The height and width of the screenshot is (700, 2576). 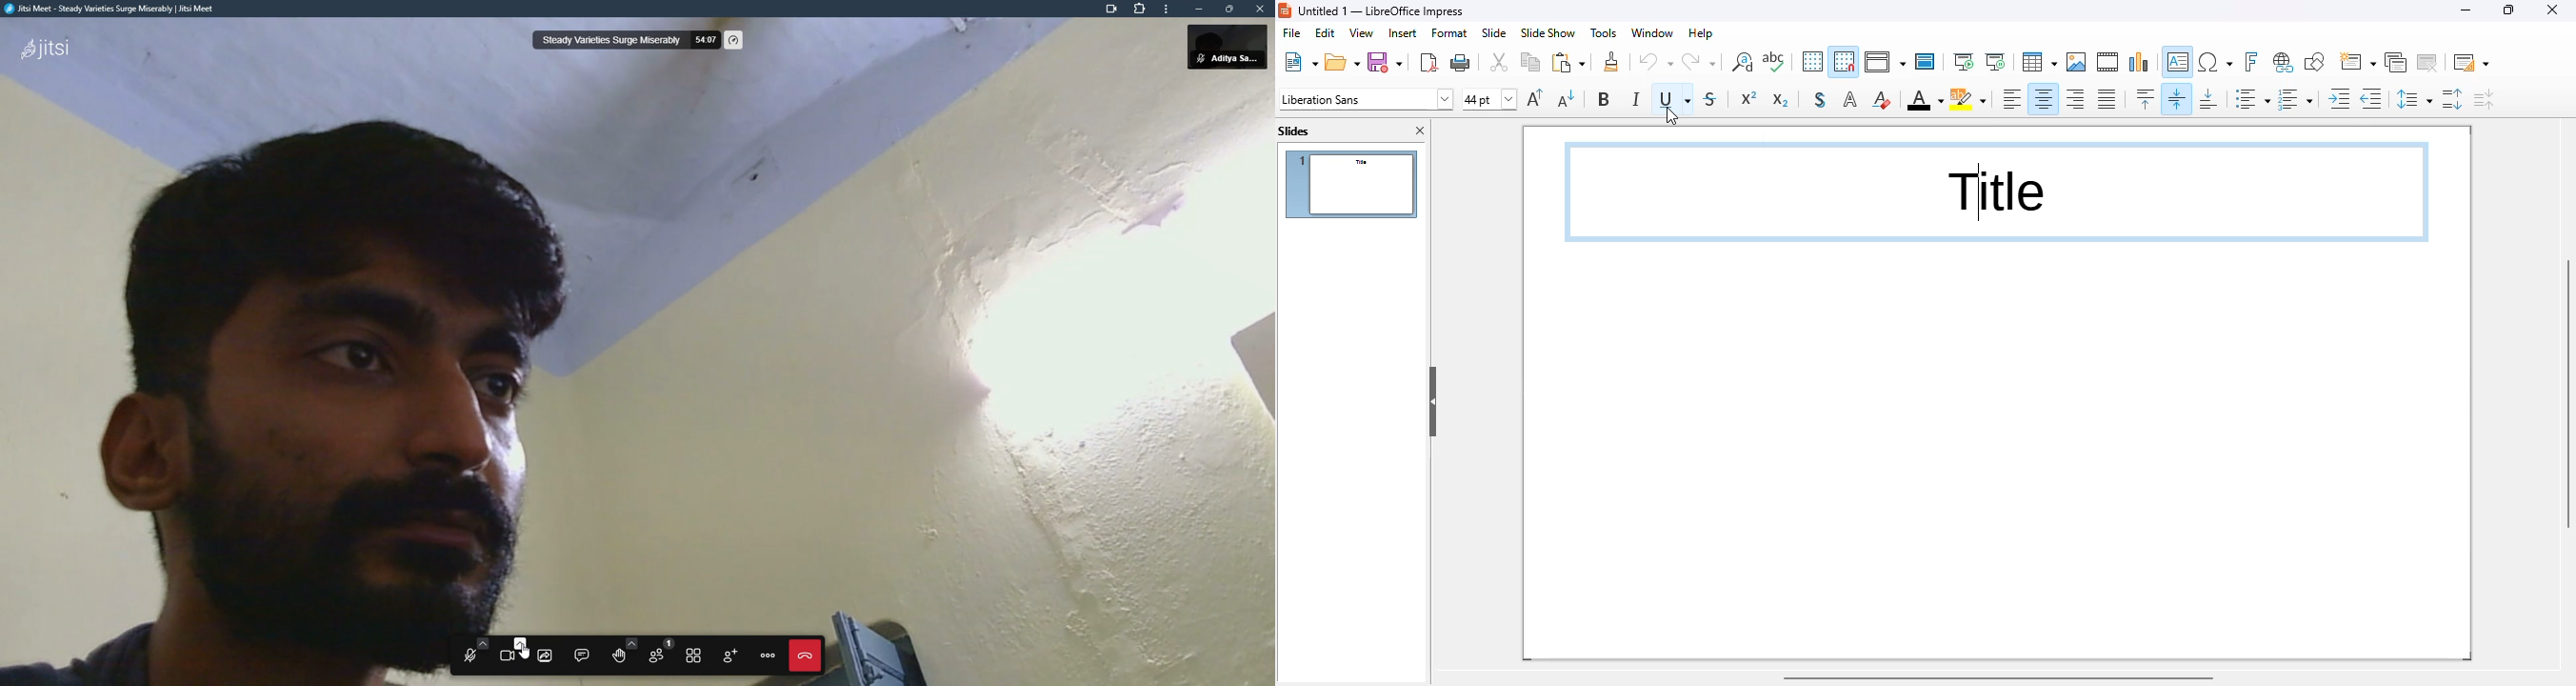 I want to click on insert audio or video, so click(x=2109, y=62).